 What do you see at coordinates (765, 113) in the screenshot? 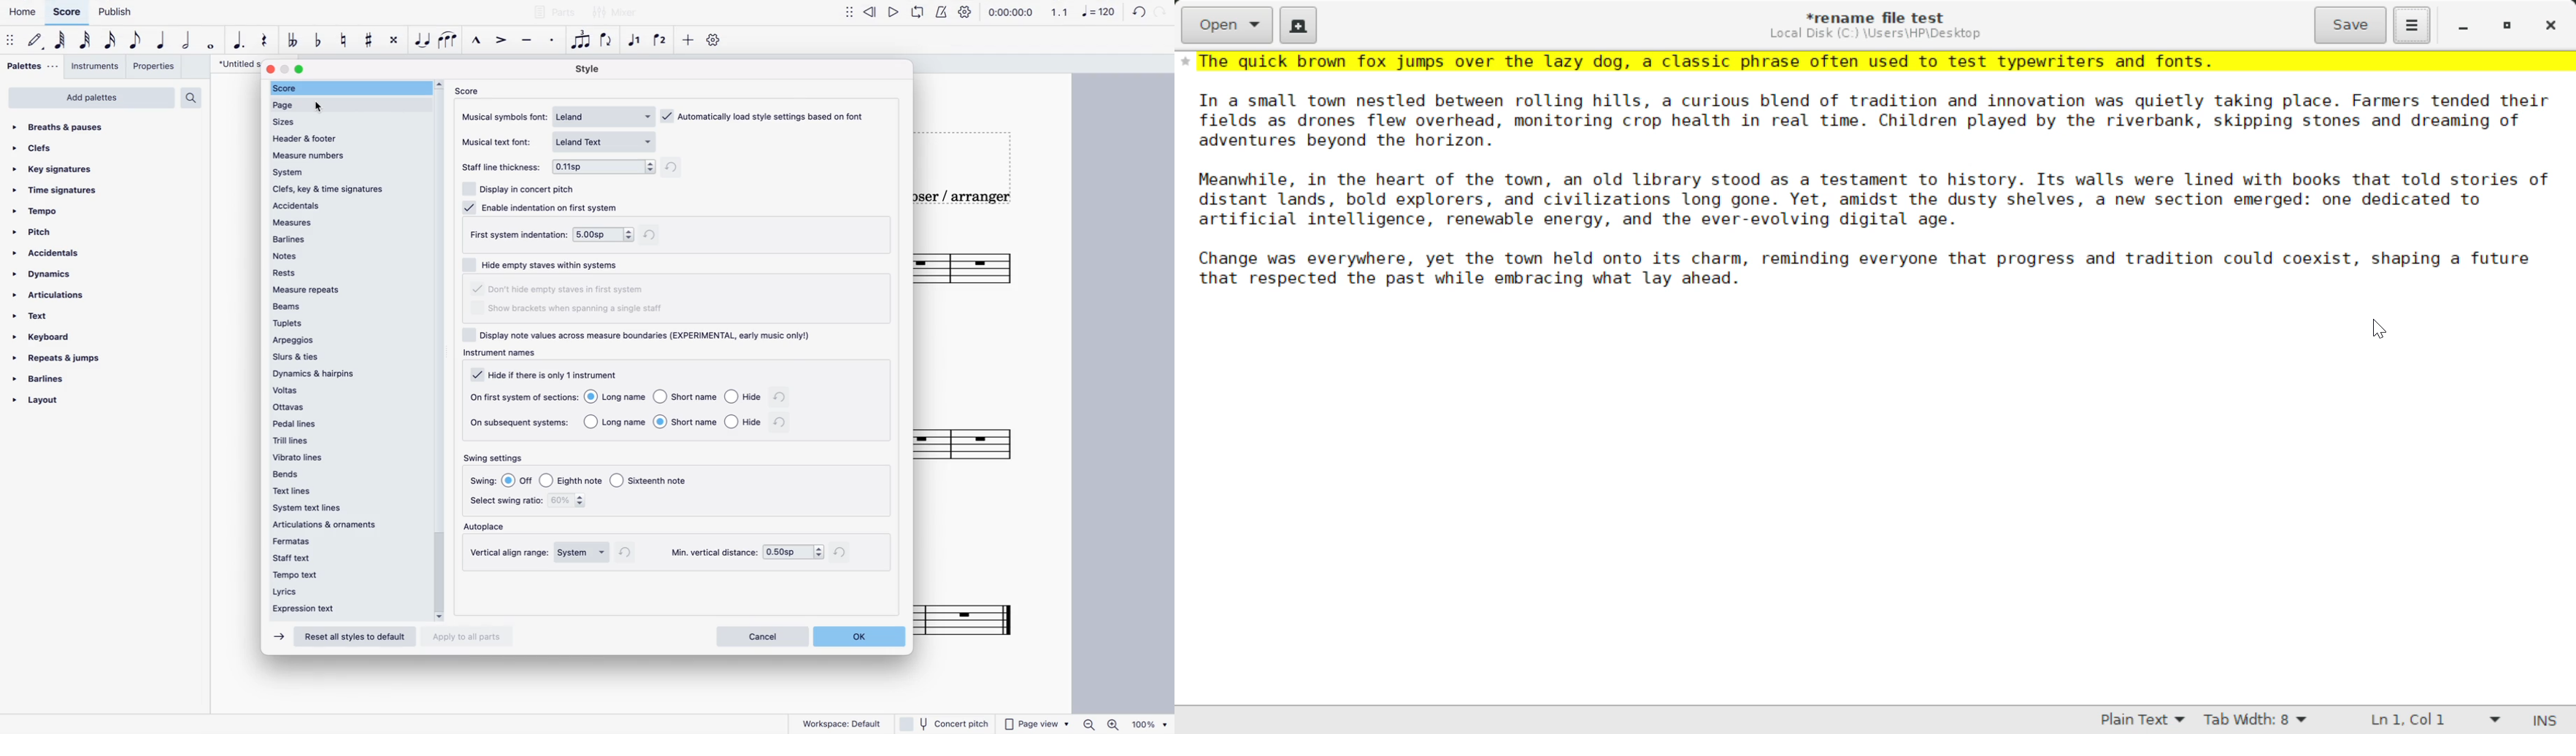
I see `automatically load` at bounding box center [765, 113].